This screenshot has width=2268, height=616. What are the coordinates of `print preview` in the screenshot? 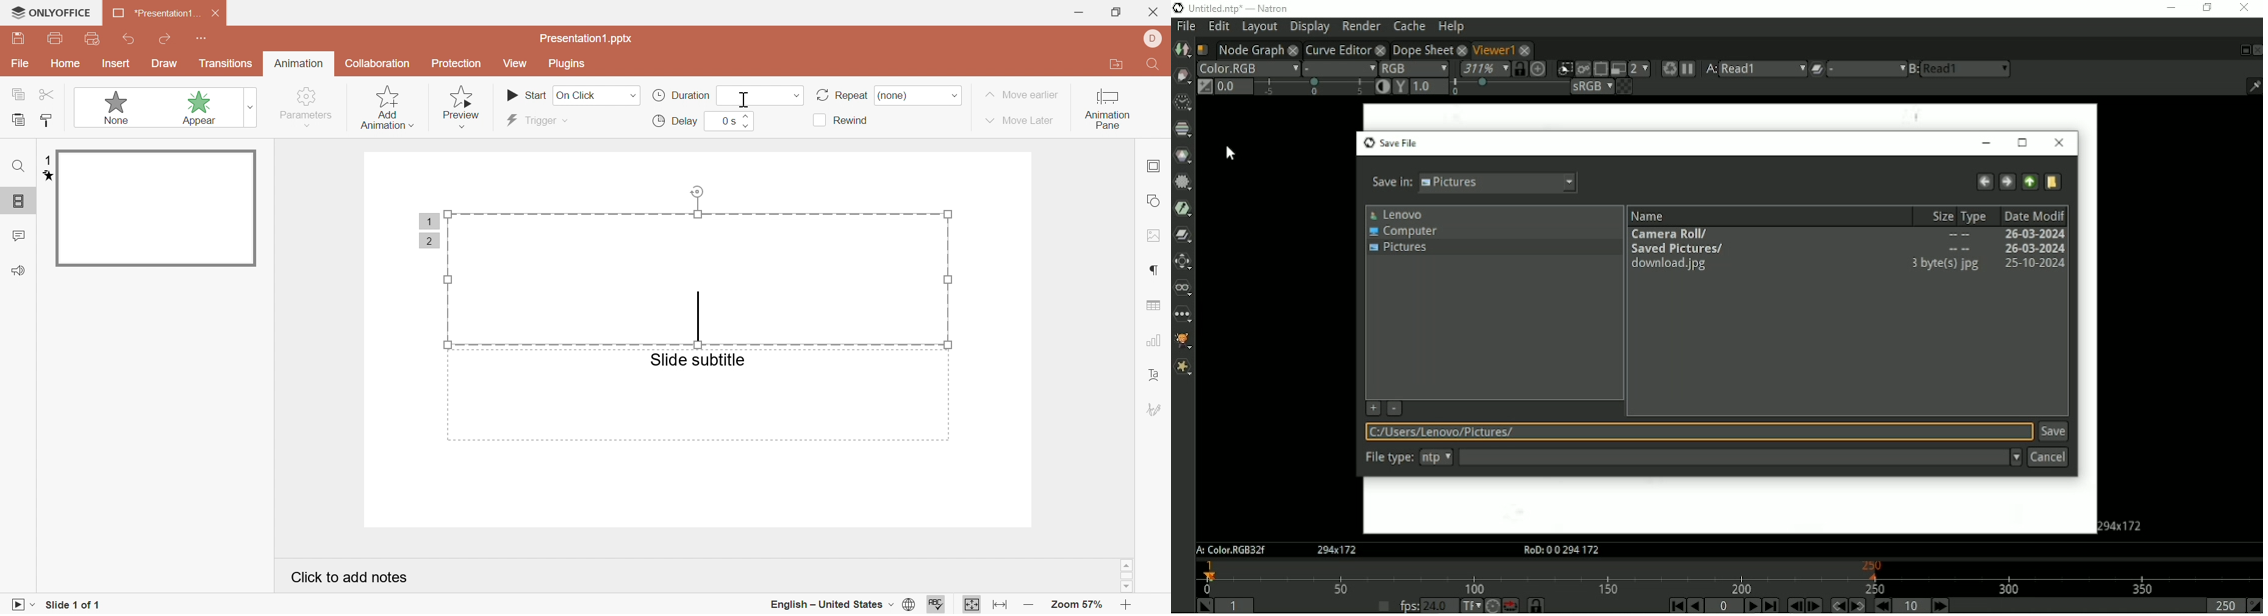 It's located at (94, 38).